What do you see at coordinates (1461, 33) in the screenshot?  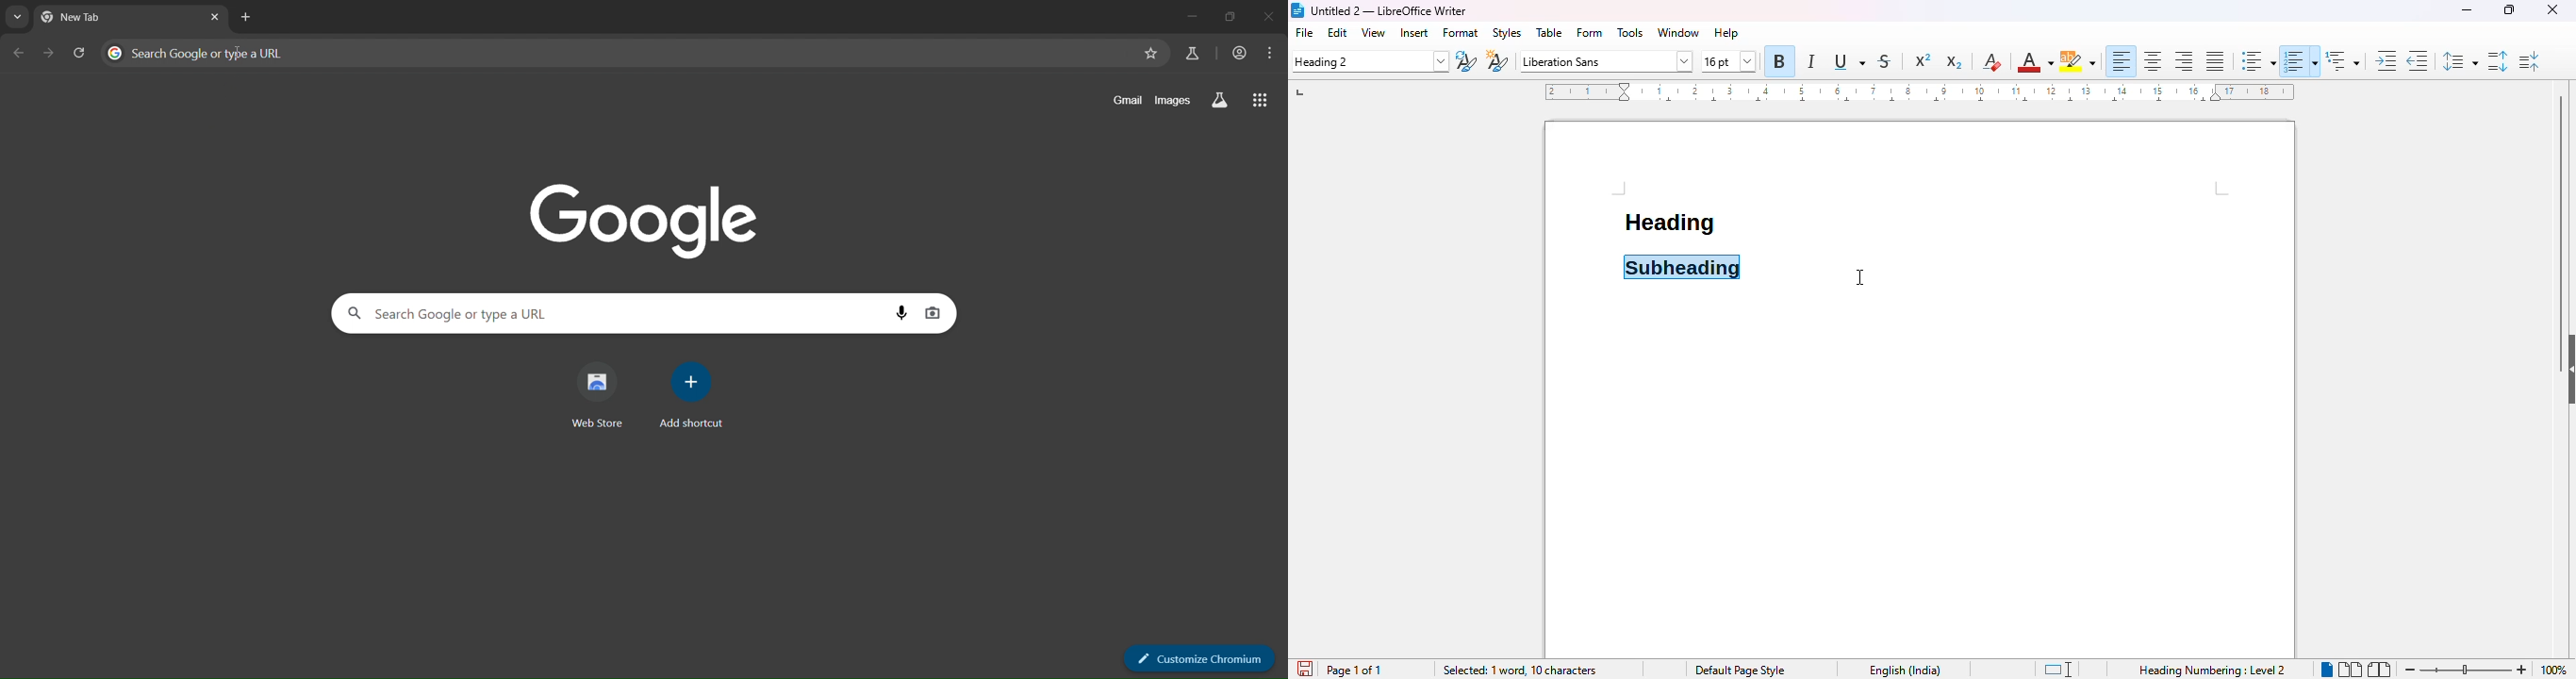 I see `format` at bounding box center [1461, 33].